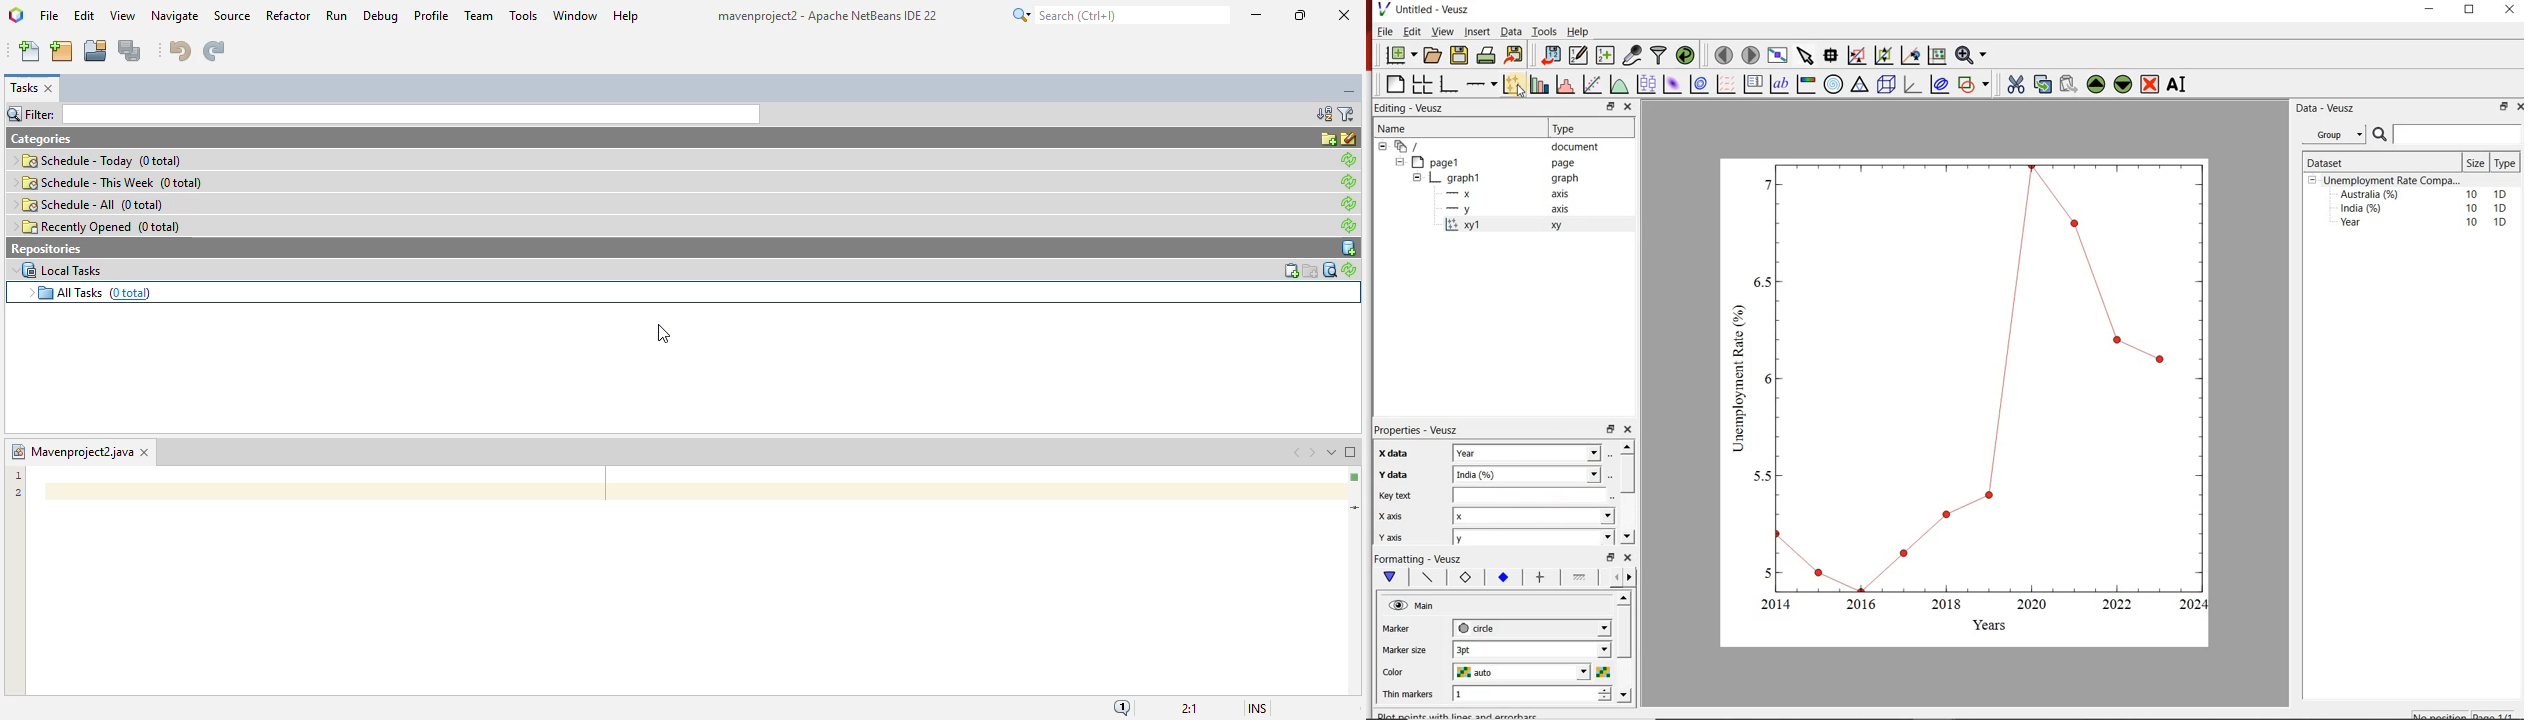 The height and width of the screenshot is (728, 2548). I want to click on error bar line, so click(1541, 577).